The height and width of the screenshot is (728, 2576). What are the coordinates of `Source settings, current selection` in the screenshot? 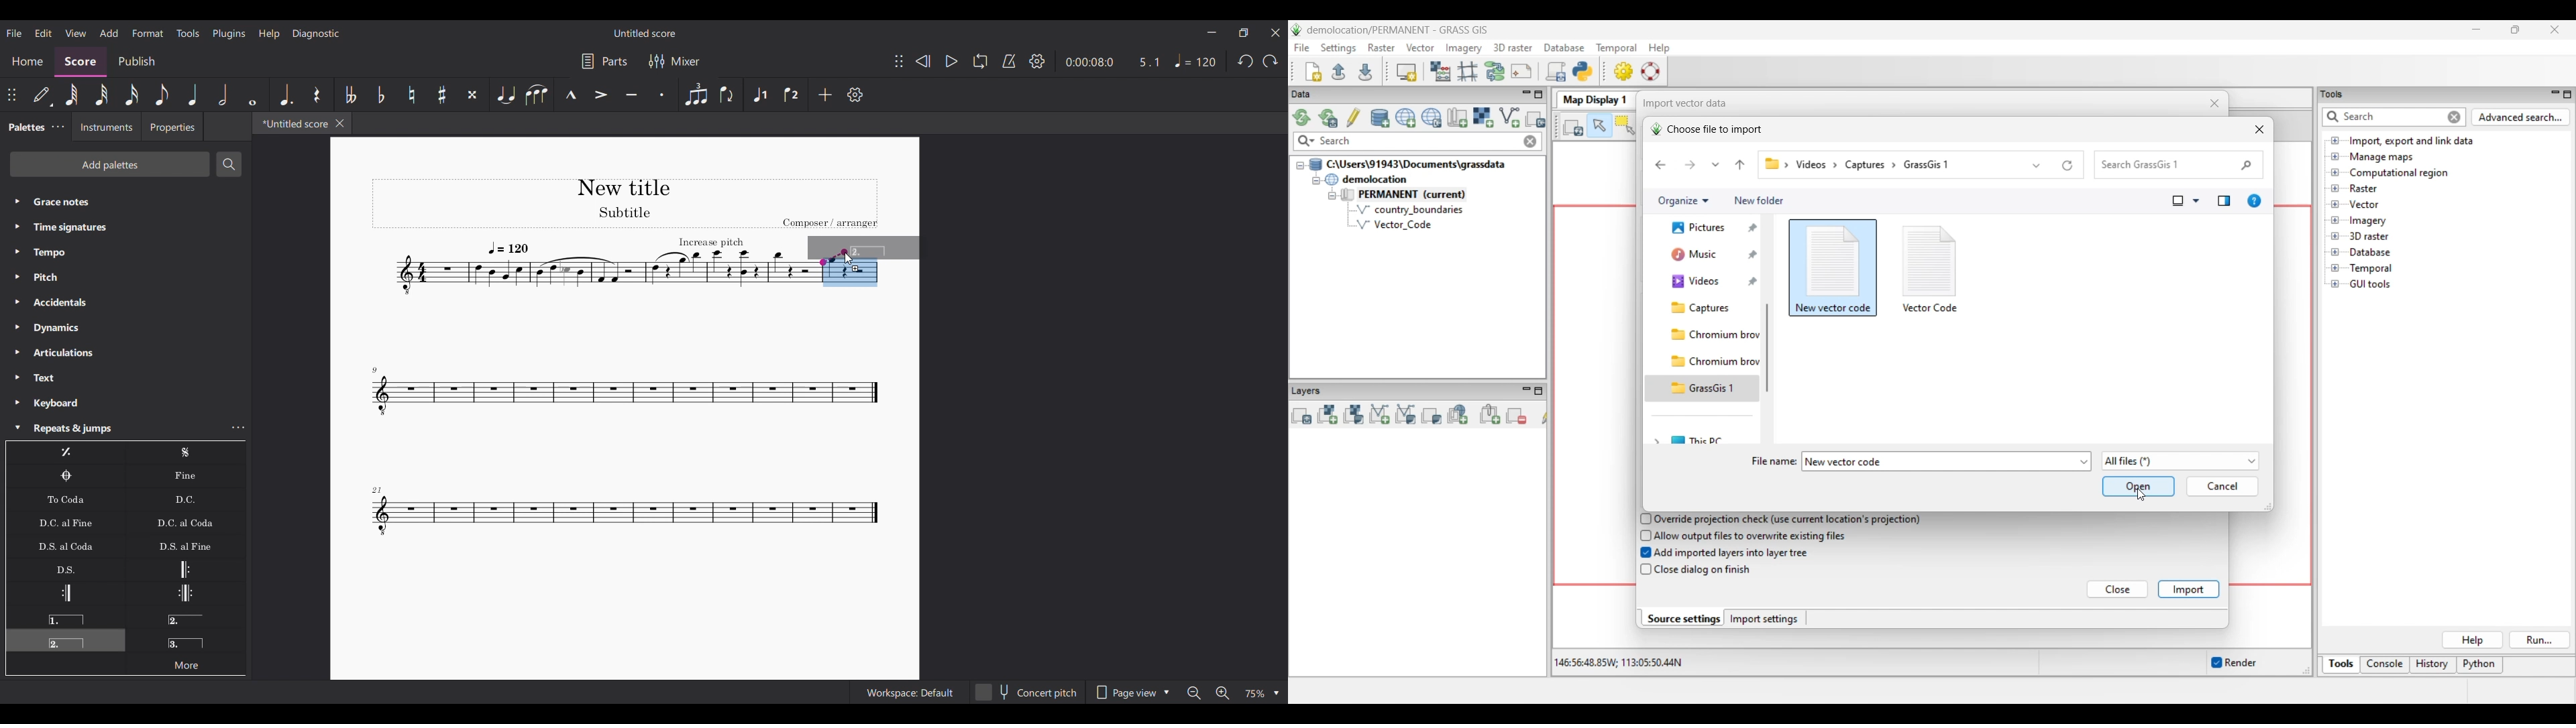 It's located at (1682, 618).